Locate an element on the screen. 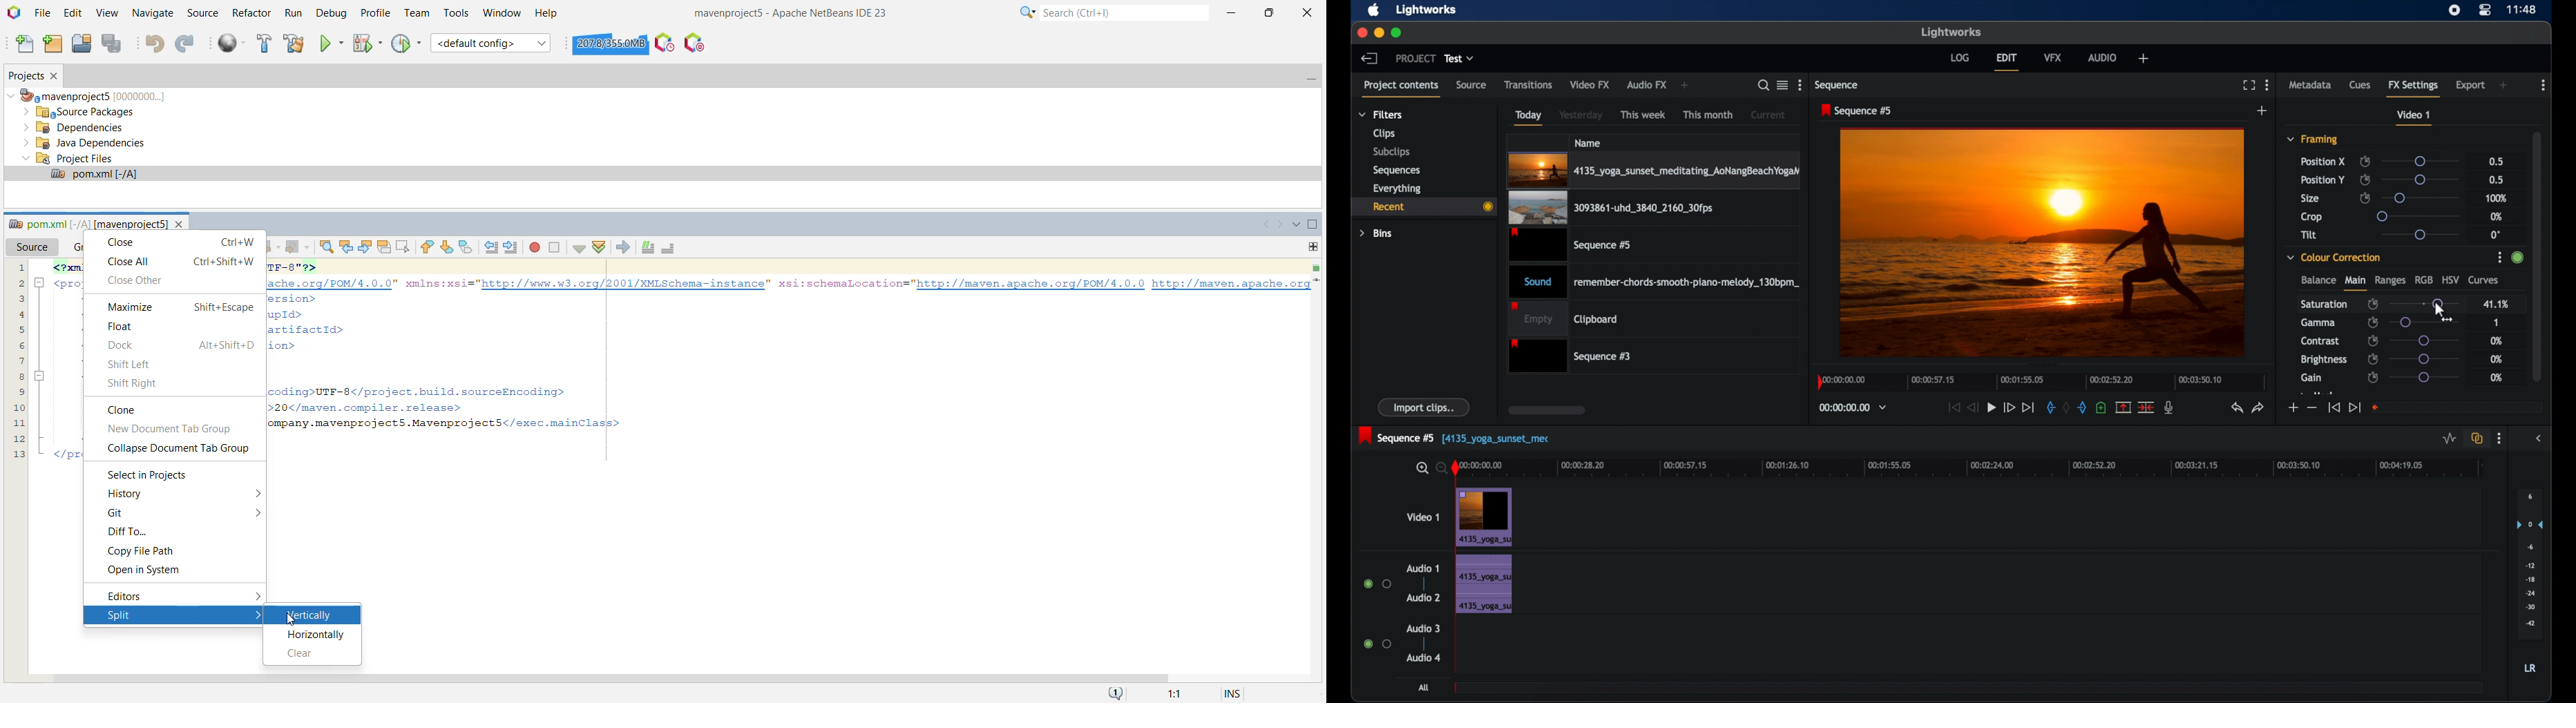 This screenshot has width=2576, height=728. timeline is located at coordinates (2039, 385).